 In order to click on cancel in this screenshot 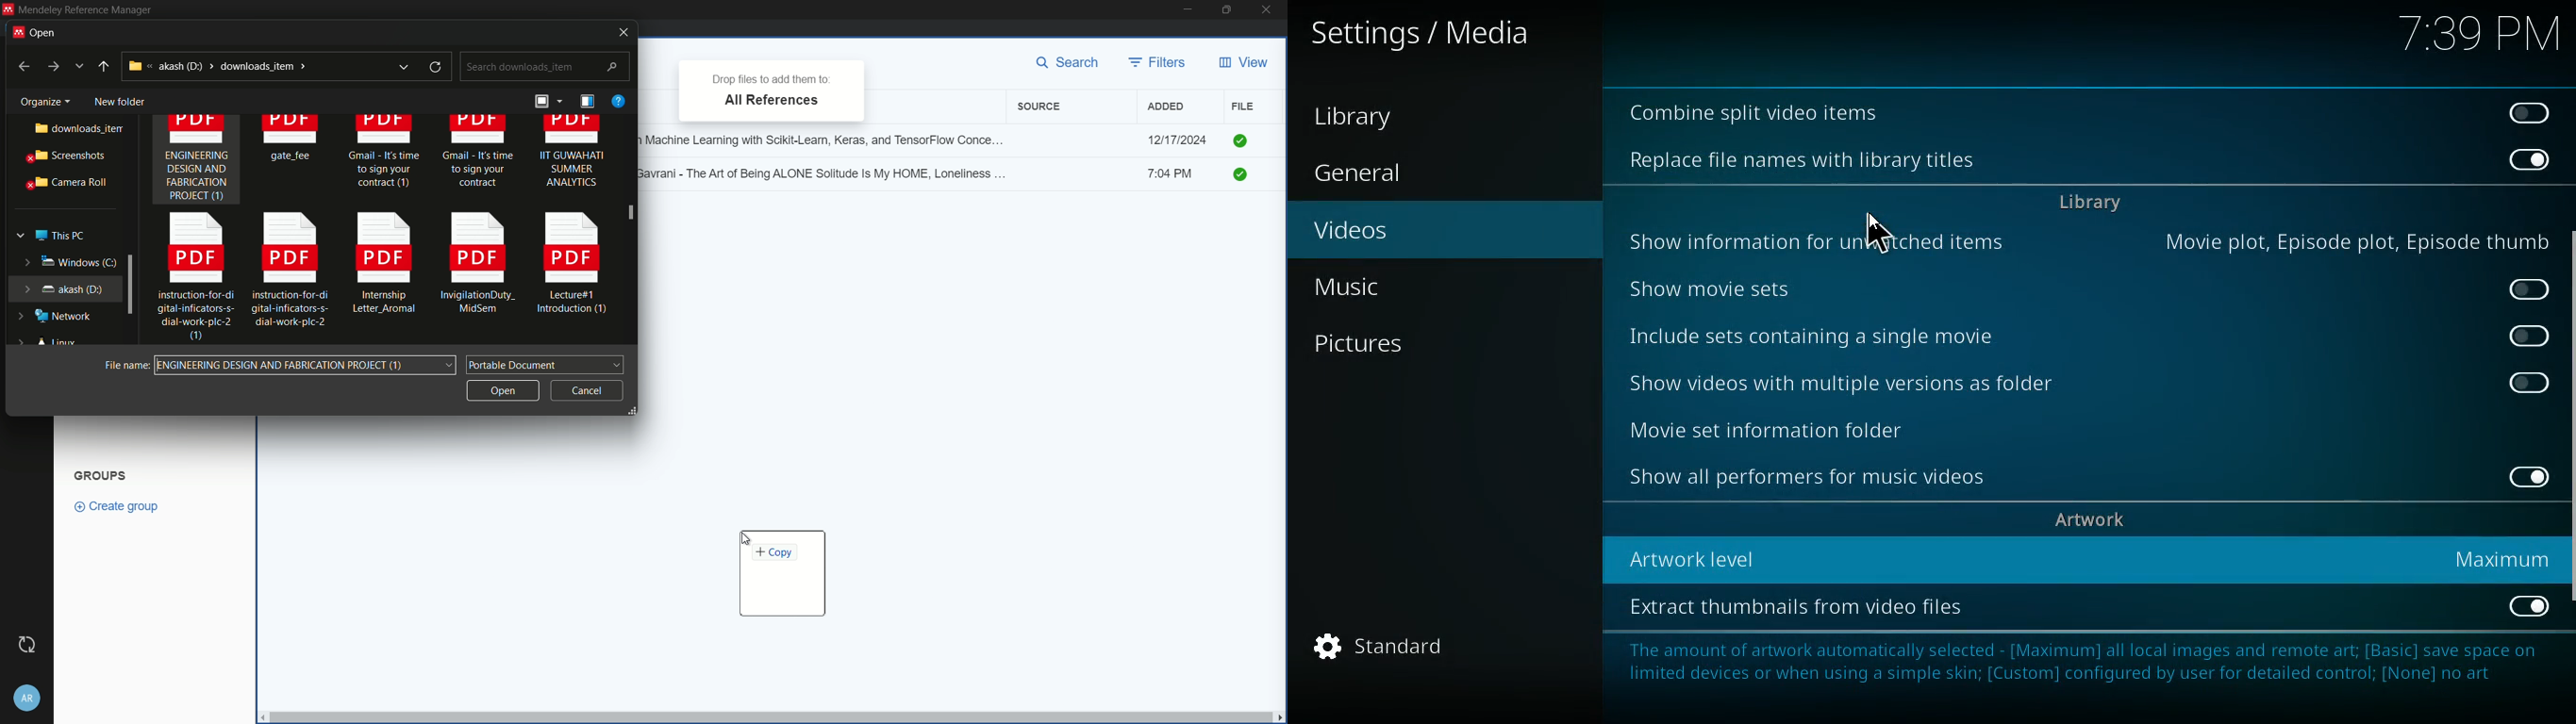, I will do `click(587, 388)`.